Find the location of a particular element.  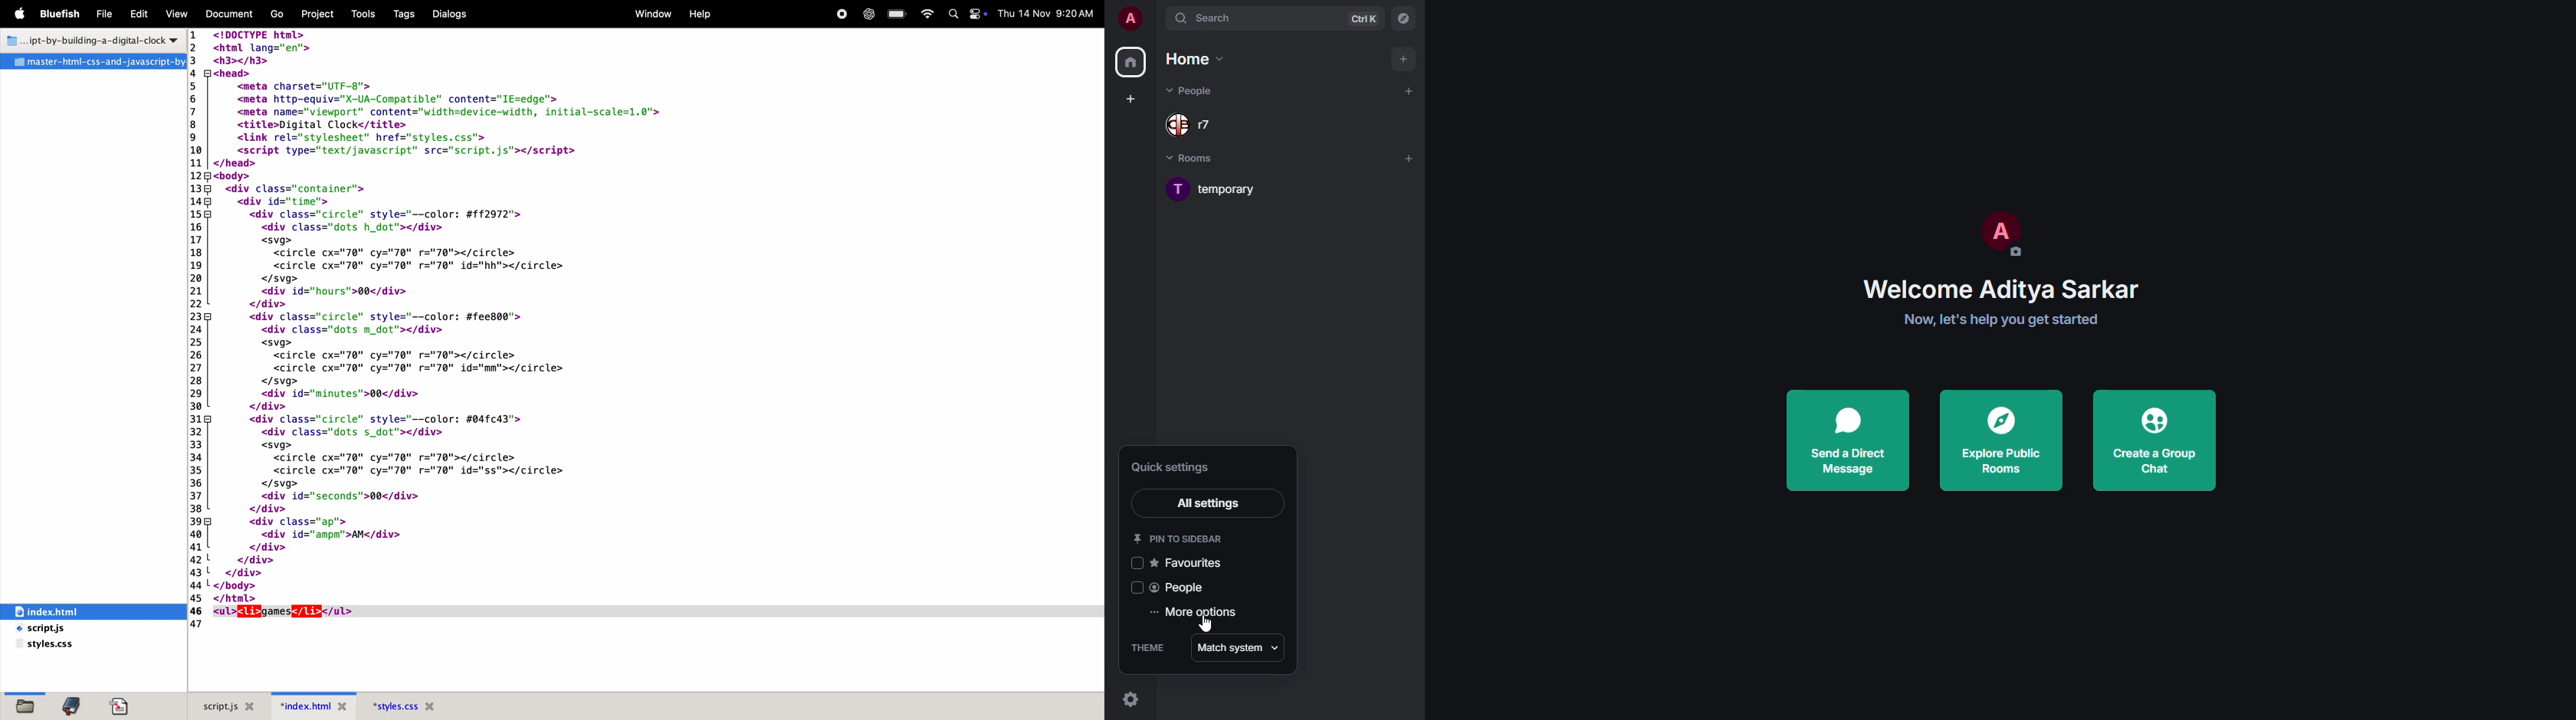

Documents is located at coordinates (231, 14).